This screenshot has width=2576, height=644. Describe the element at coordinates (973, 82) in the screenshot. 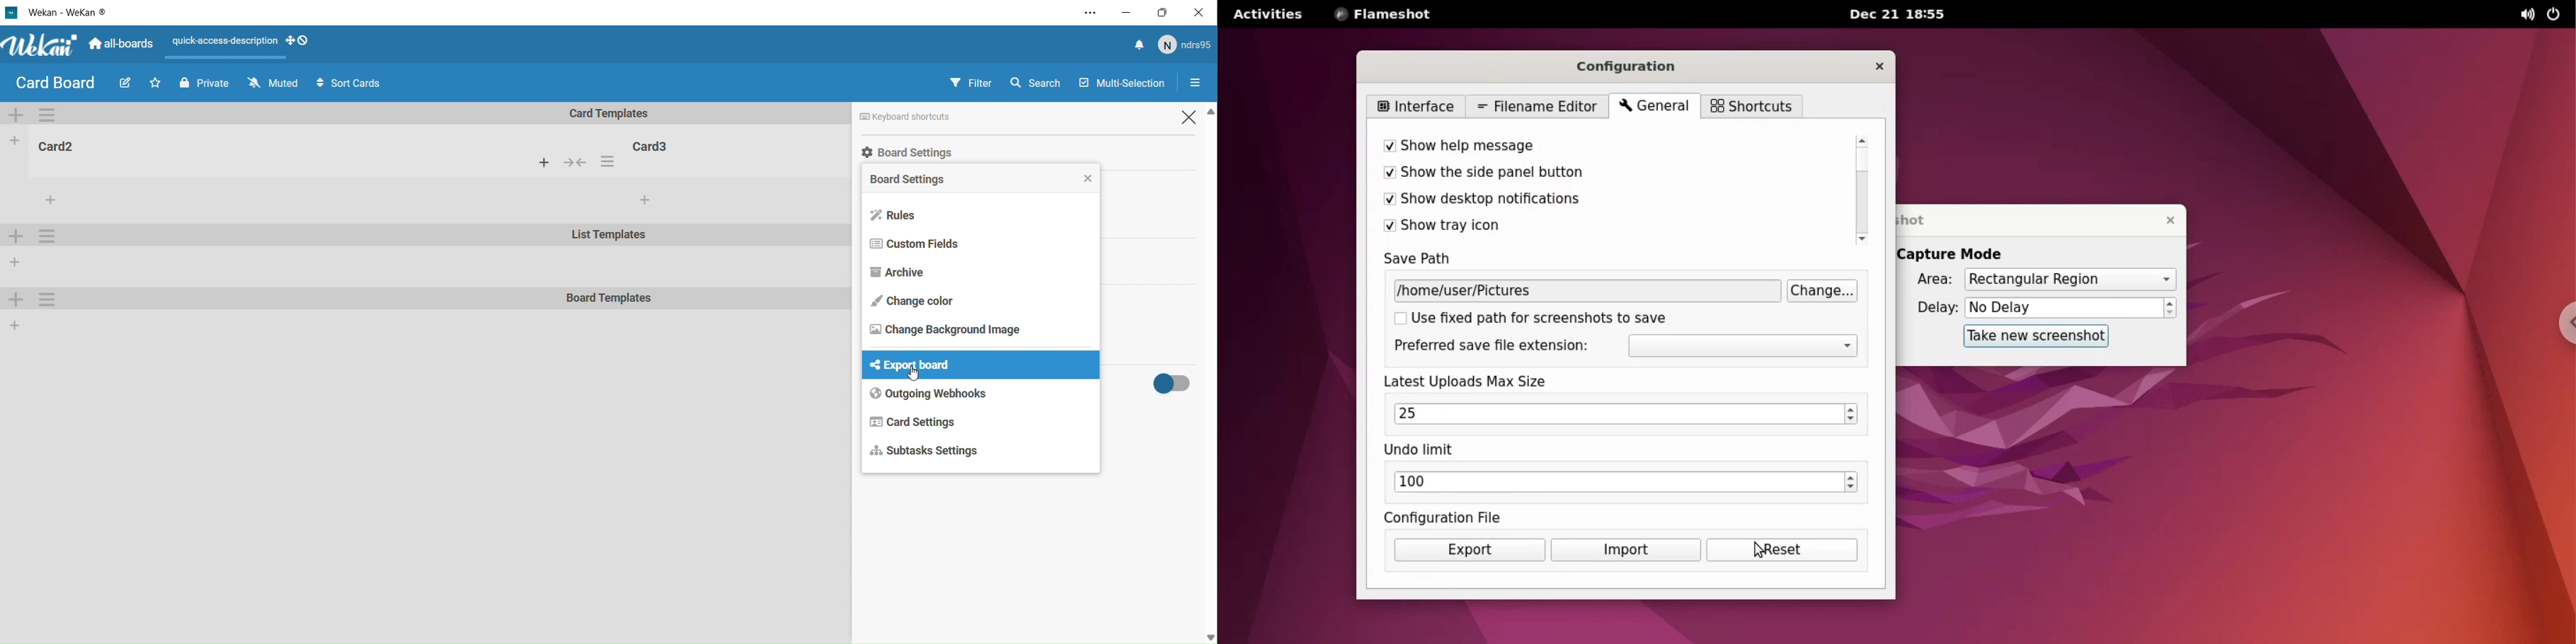

I see `Filtrar` at that location.